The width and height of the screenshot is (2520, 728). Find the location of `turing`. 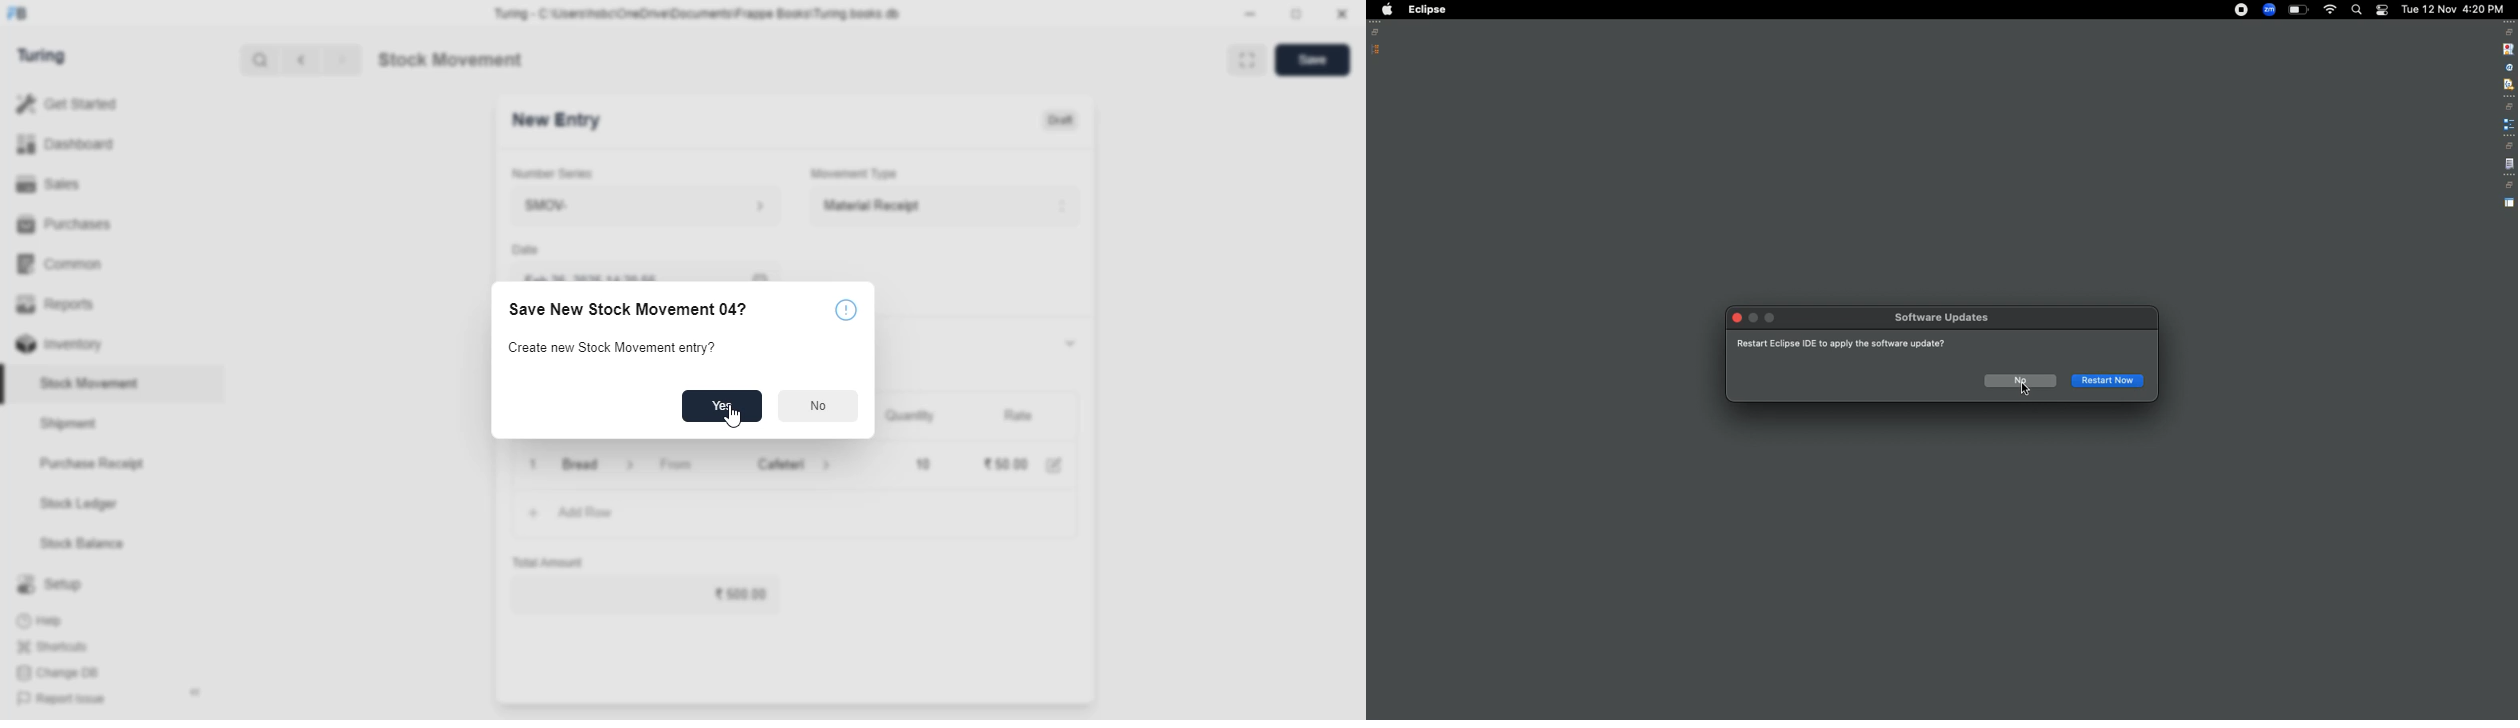

turing is located at coordinates (42, 56).